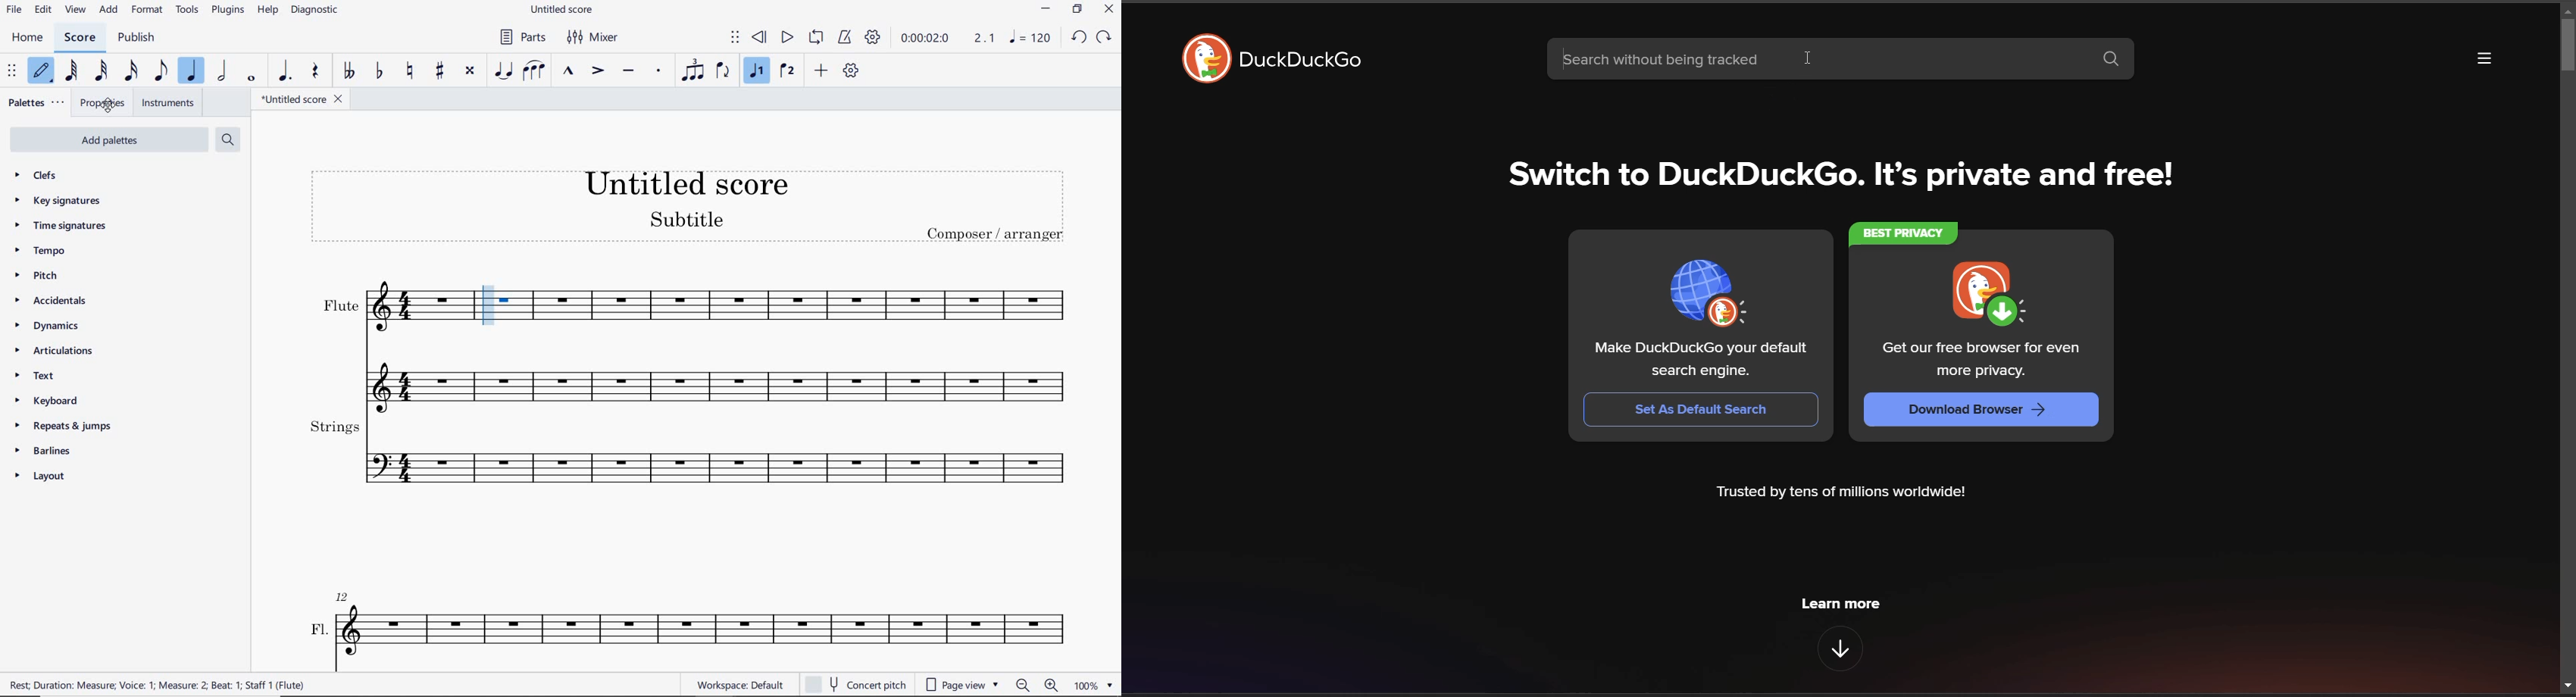 This screenshot has height=700, width=2576. I want to click on 32ND NOTE, so click(100, 71).